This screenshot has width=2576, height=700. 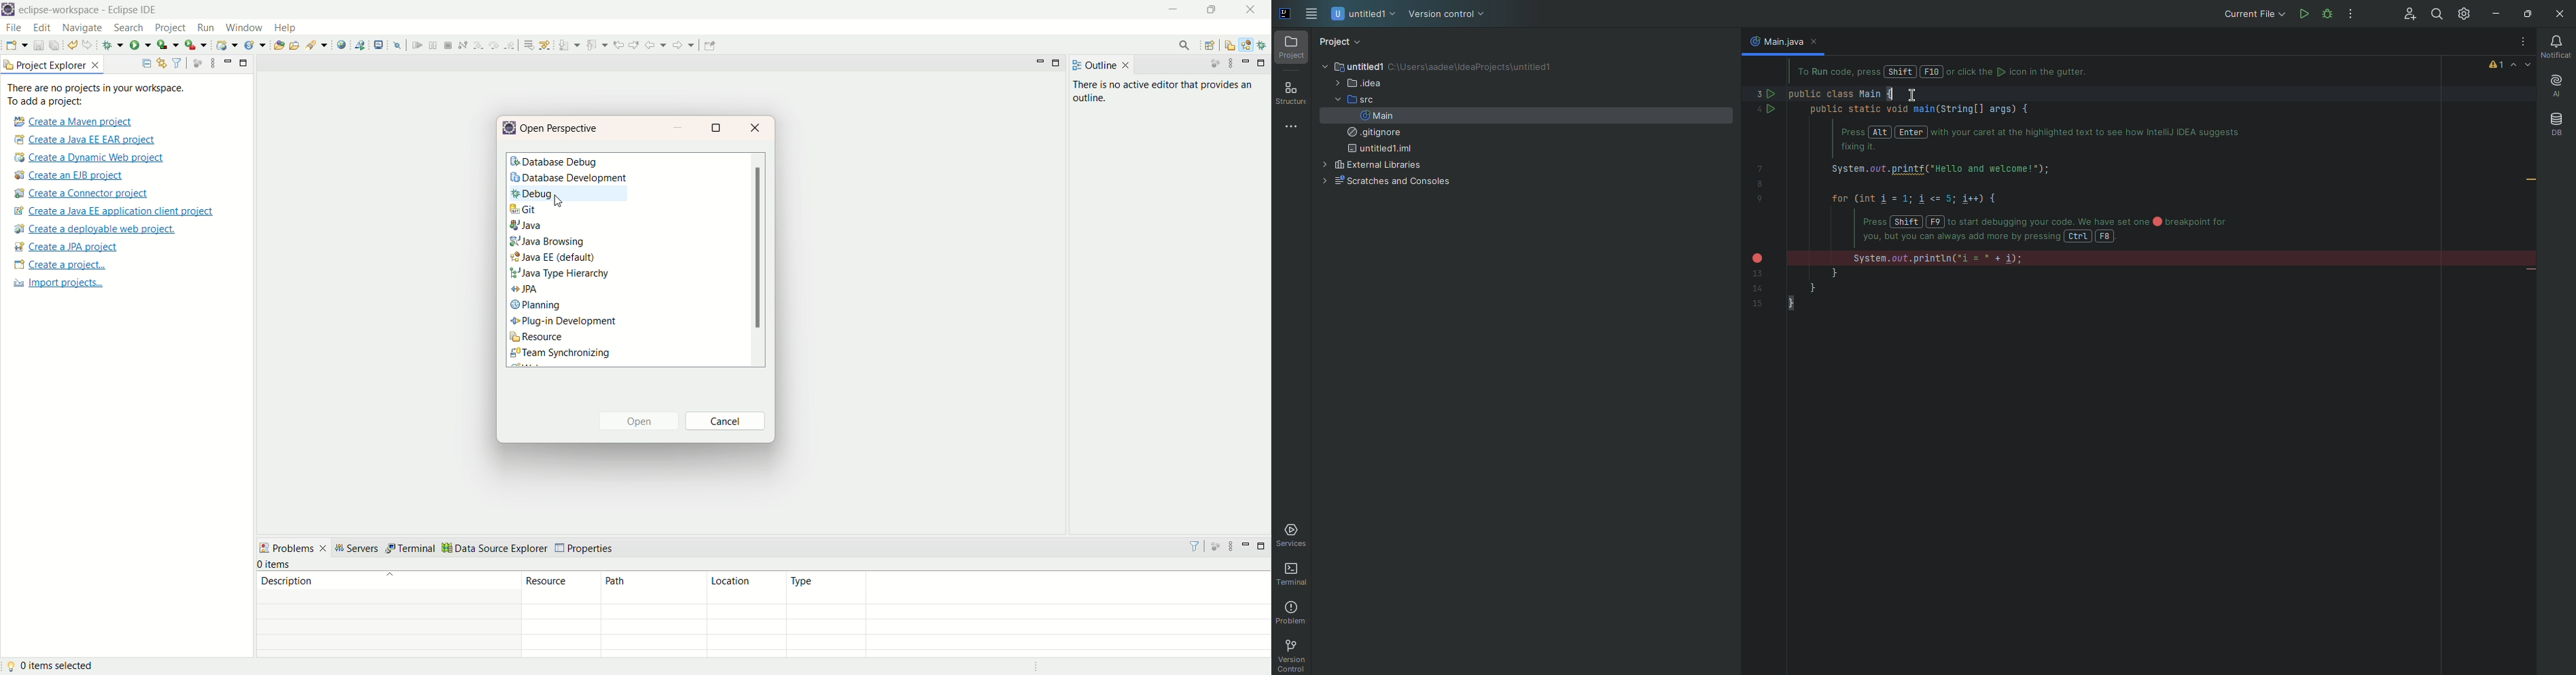 I want to click on Problems, so click(x=1293, y=613).